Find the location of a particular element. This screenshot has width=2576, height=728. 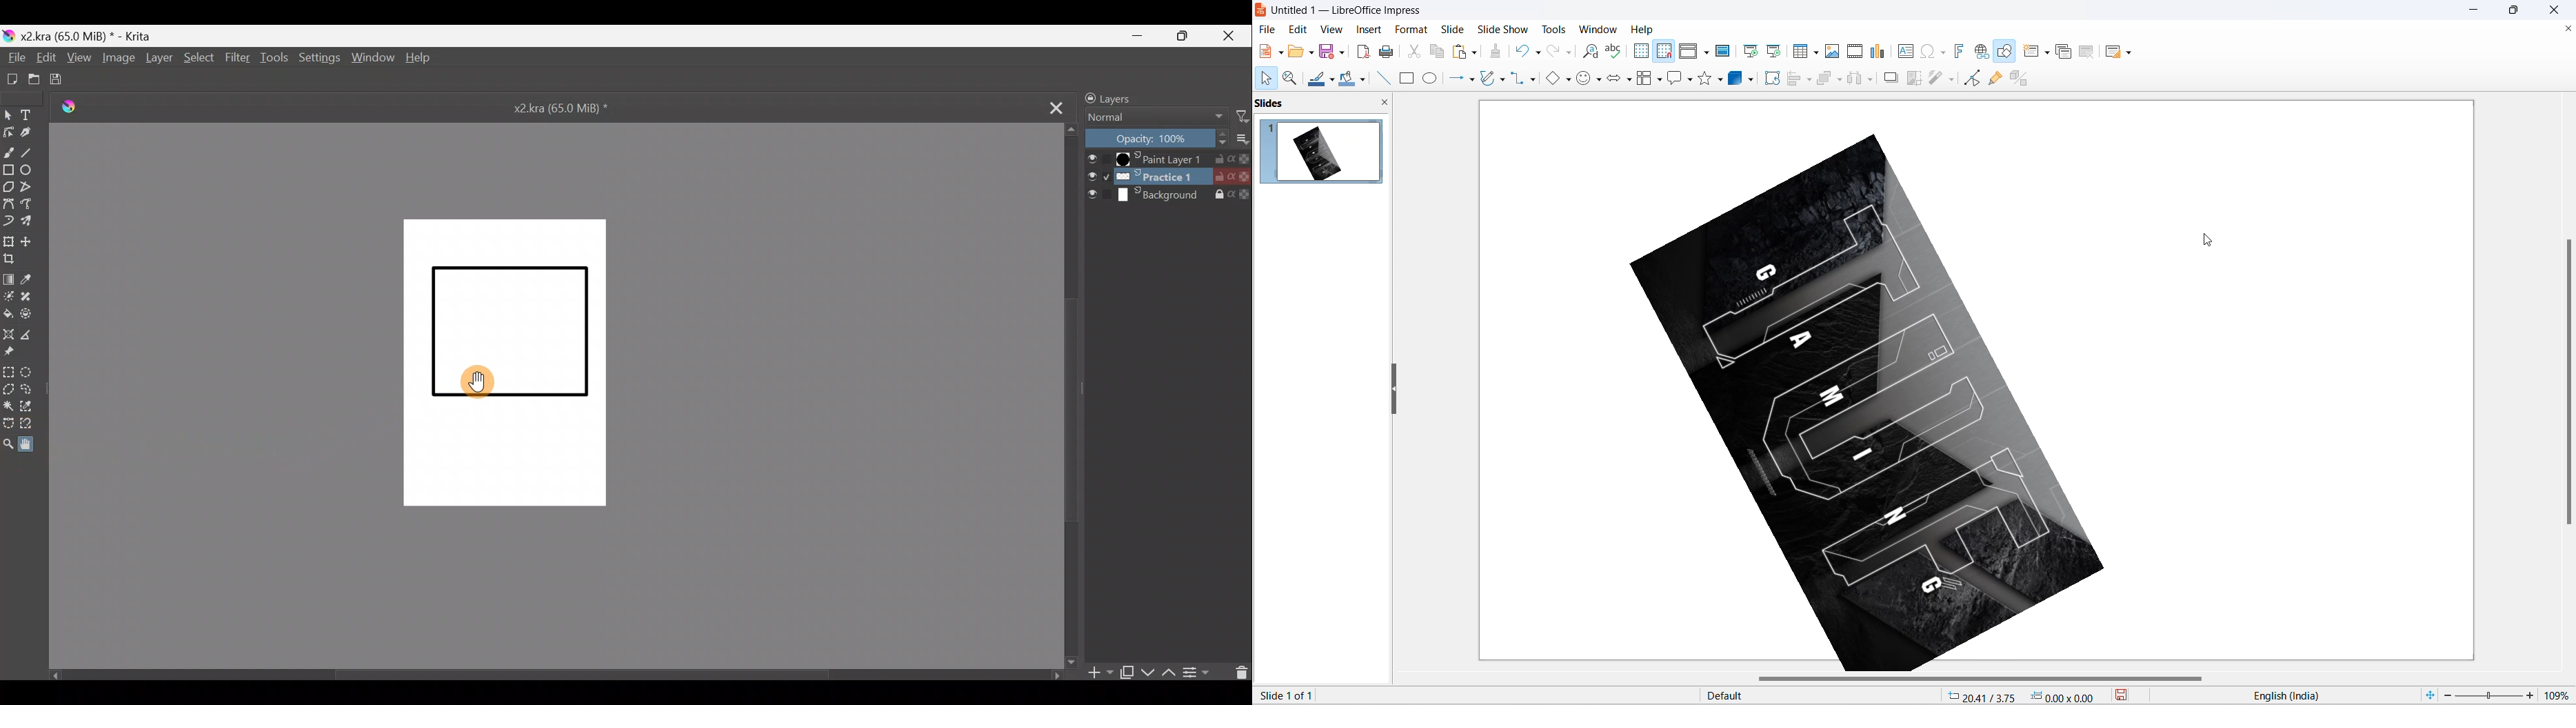

distribute objects is located at coordinates (1855, 79).